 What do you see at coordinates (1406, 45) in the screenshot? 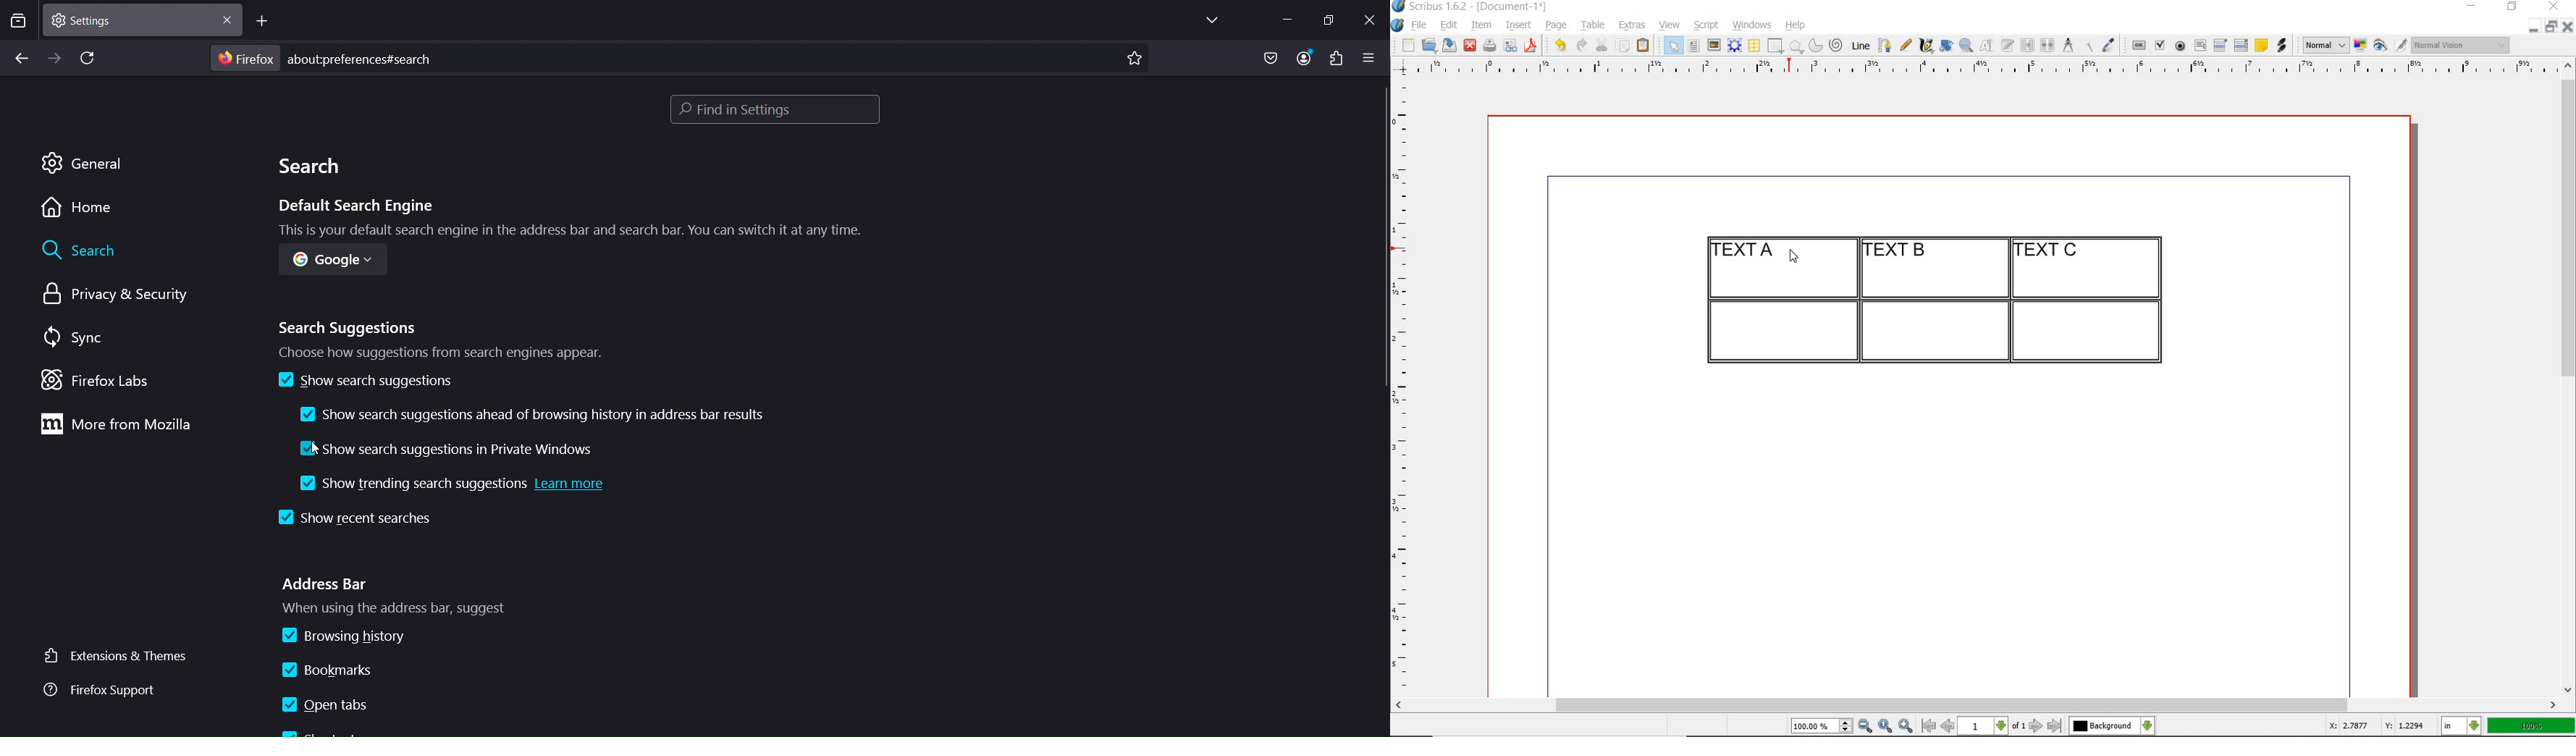
I see `new` at bounding box center [1406, 45].